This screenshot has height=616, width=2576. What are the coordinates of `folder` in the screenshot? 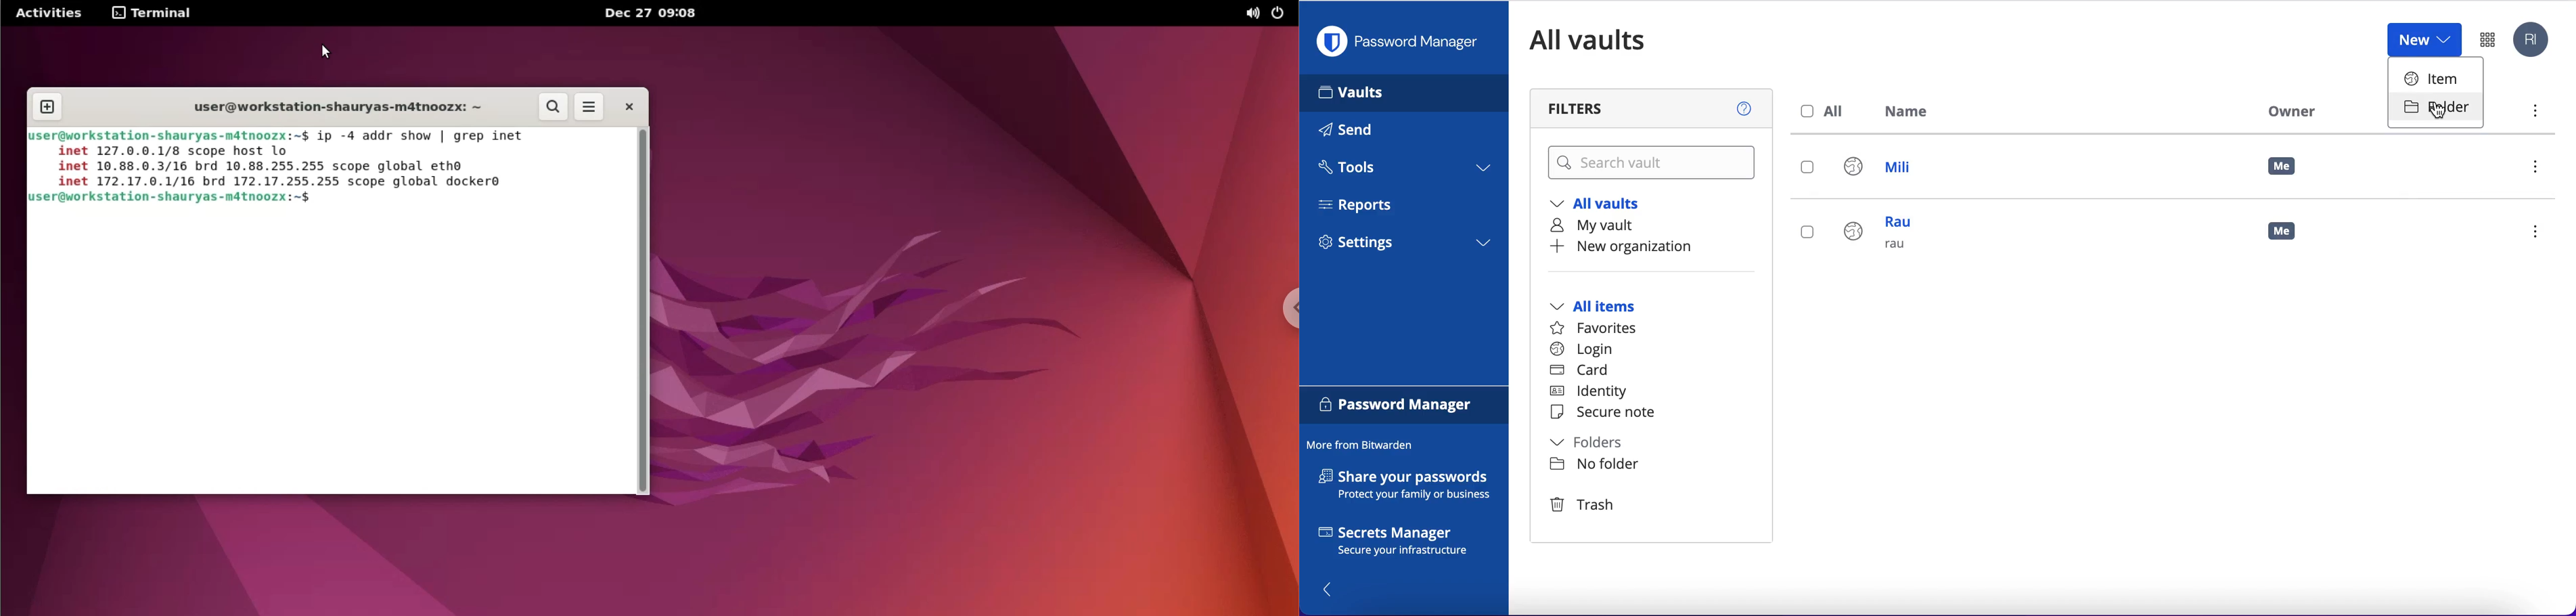 It's located at (2435, 108).